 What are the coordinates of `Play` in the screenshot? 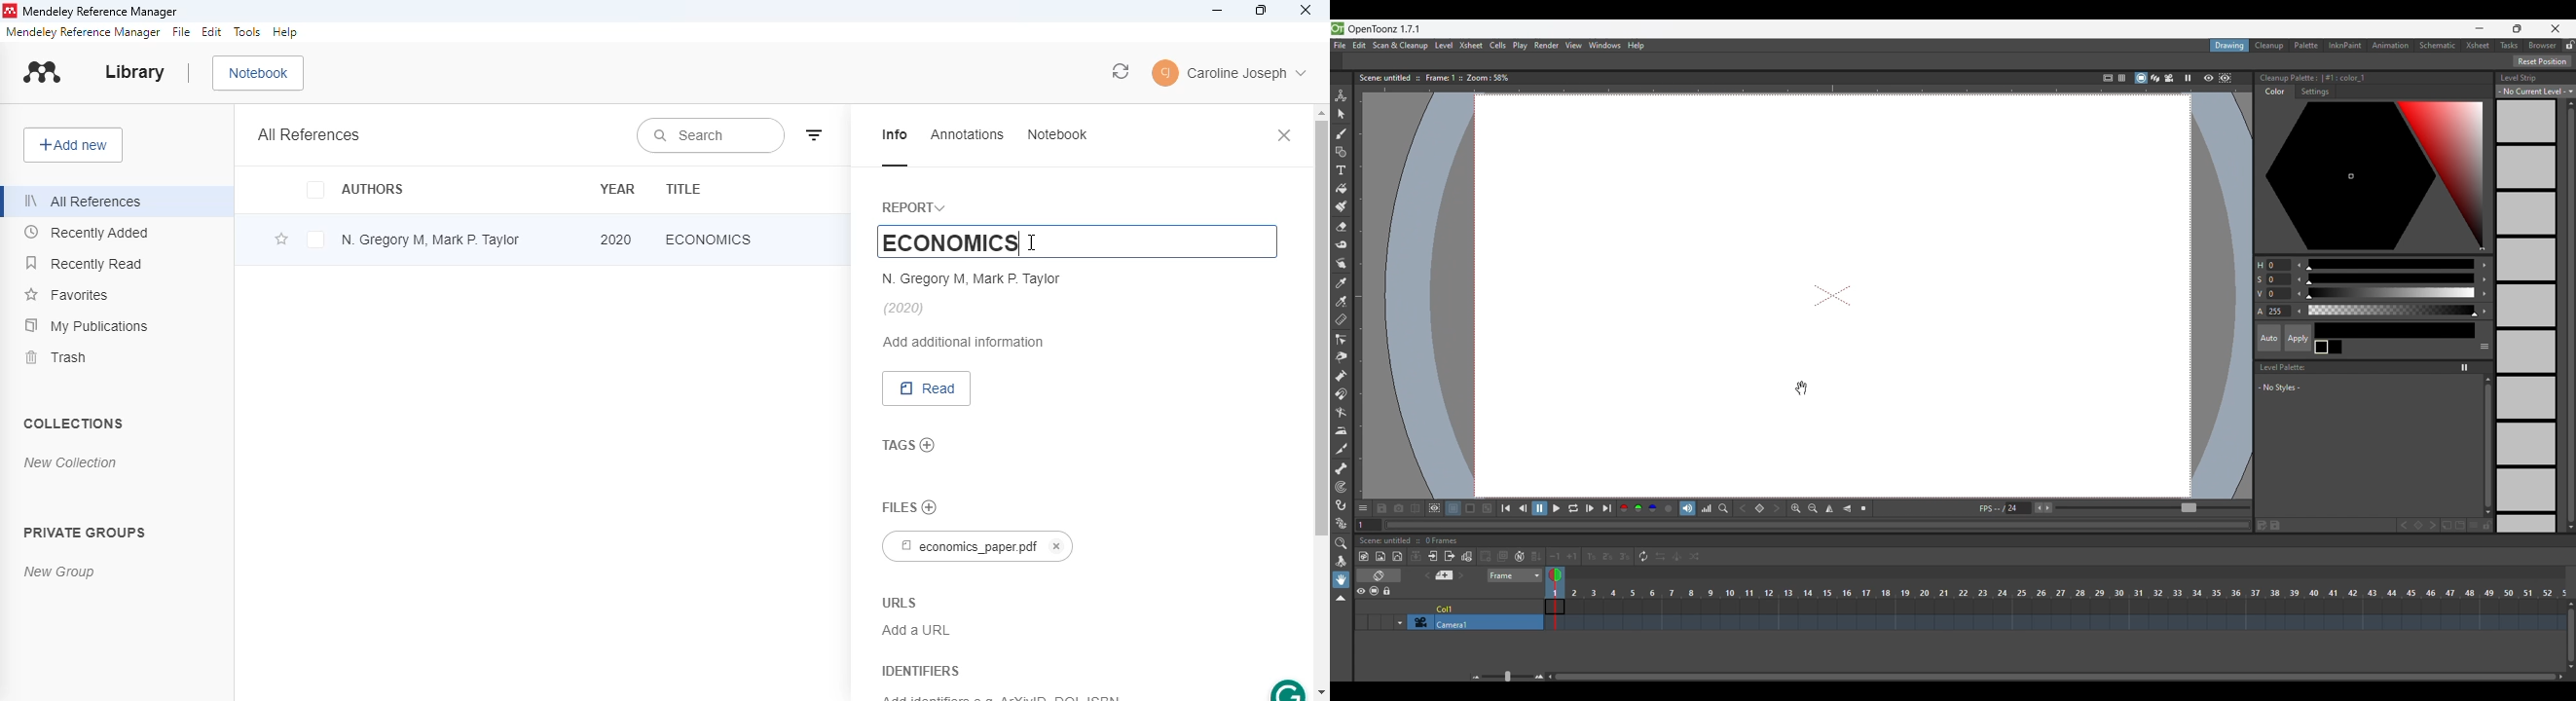 It's located at (1556, 508).